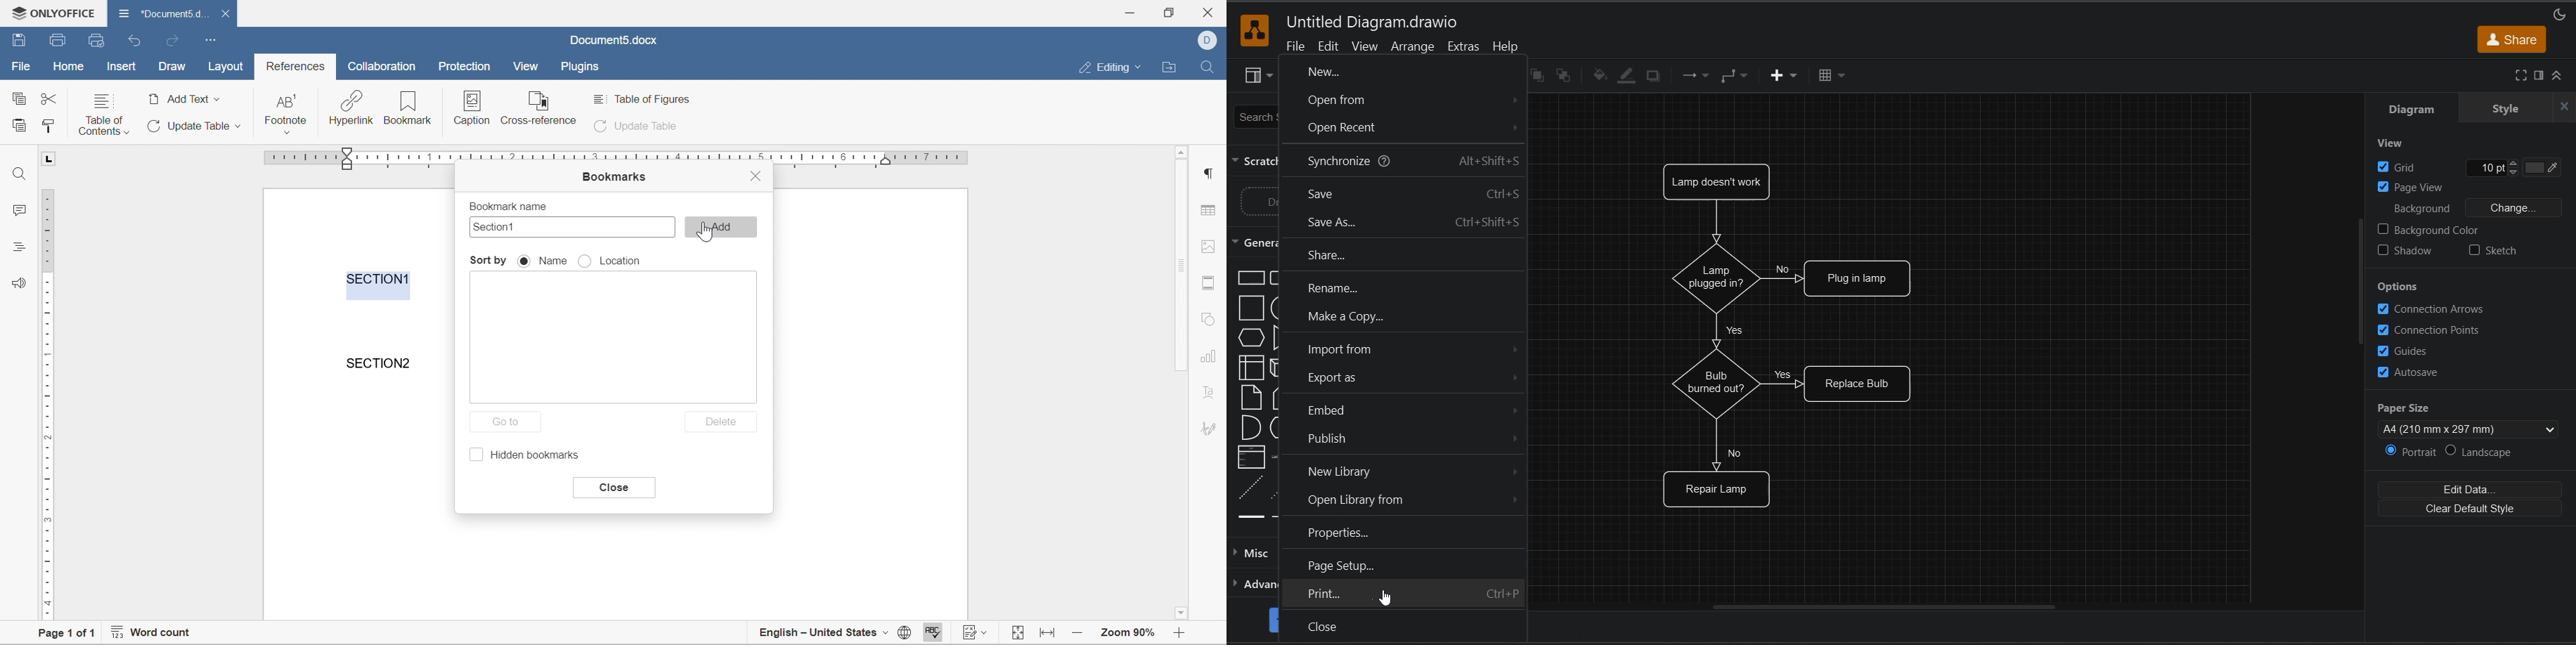  I want to click on synchronize, so click(1417, 163).